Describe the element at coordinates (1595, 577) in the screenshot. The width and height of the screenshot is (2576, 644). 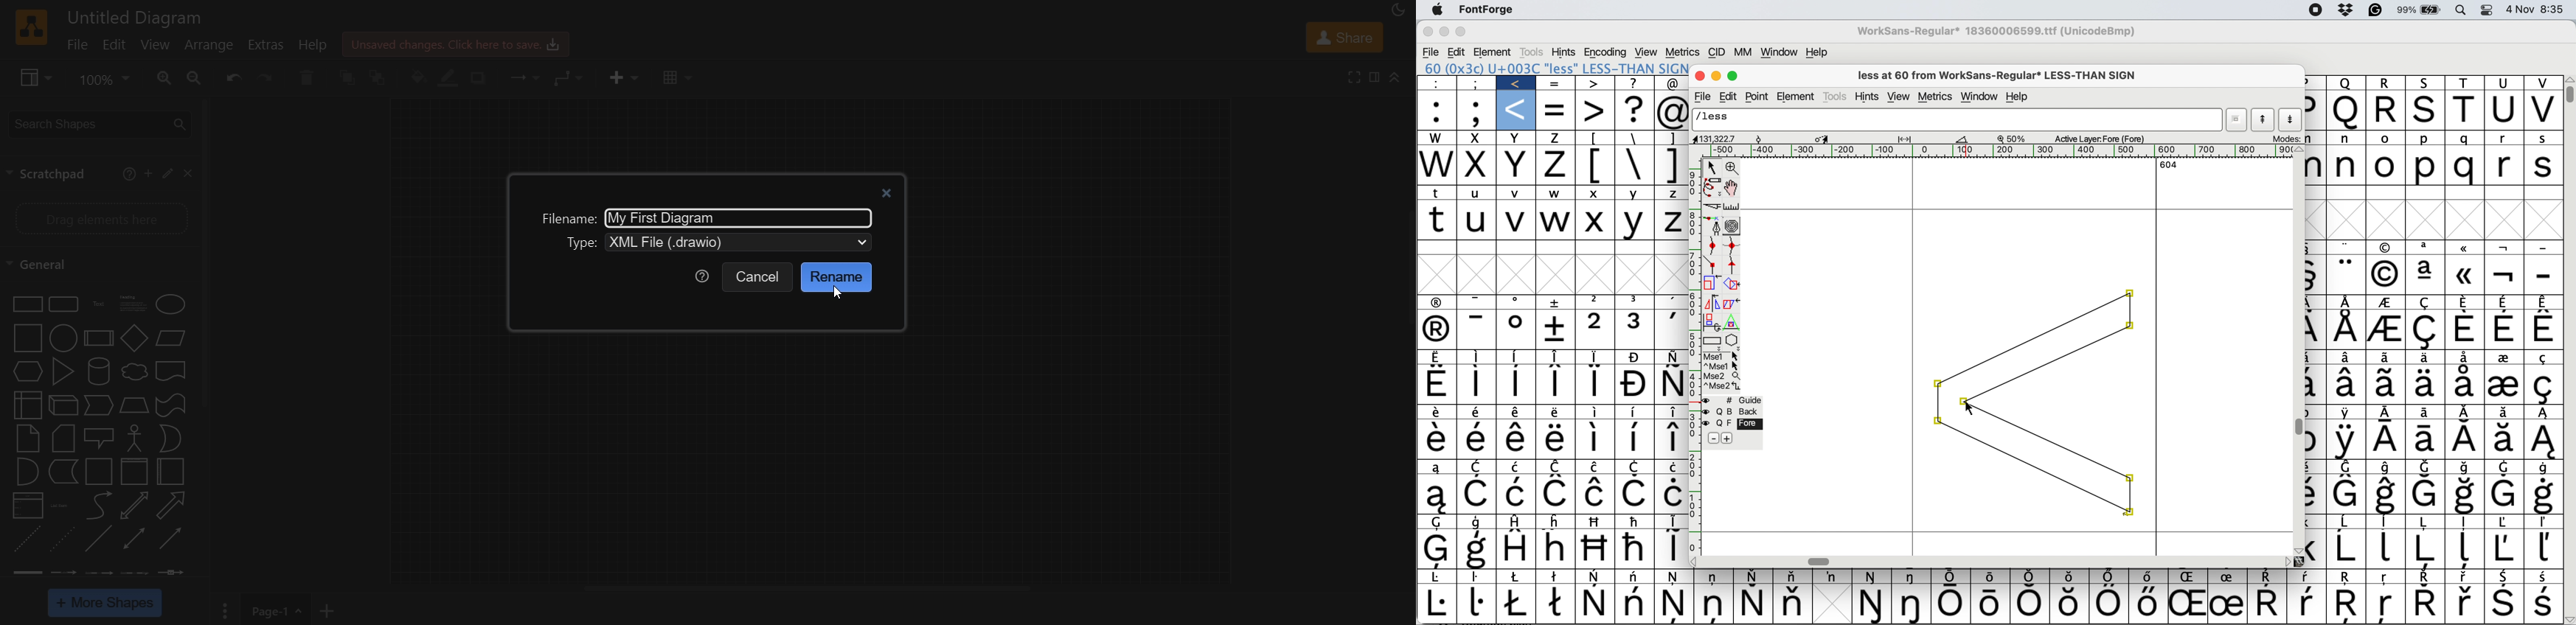
I see `Symbol` at that location.